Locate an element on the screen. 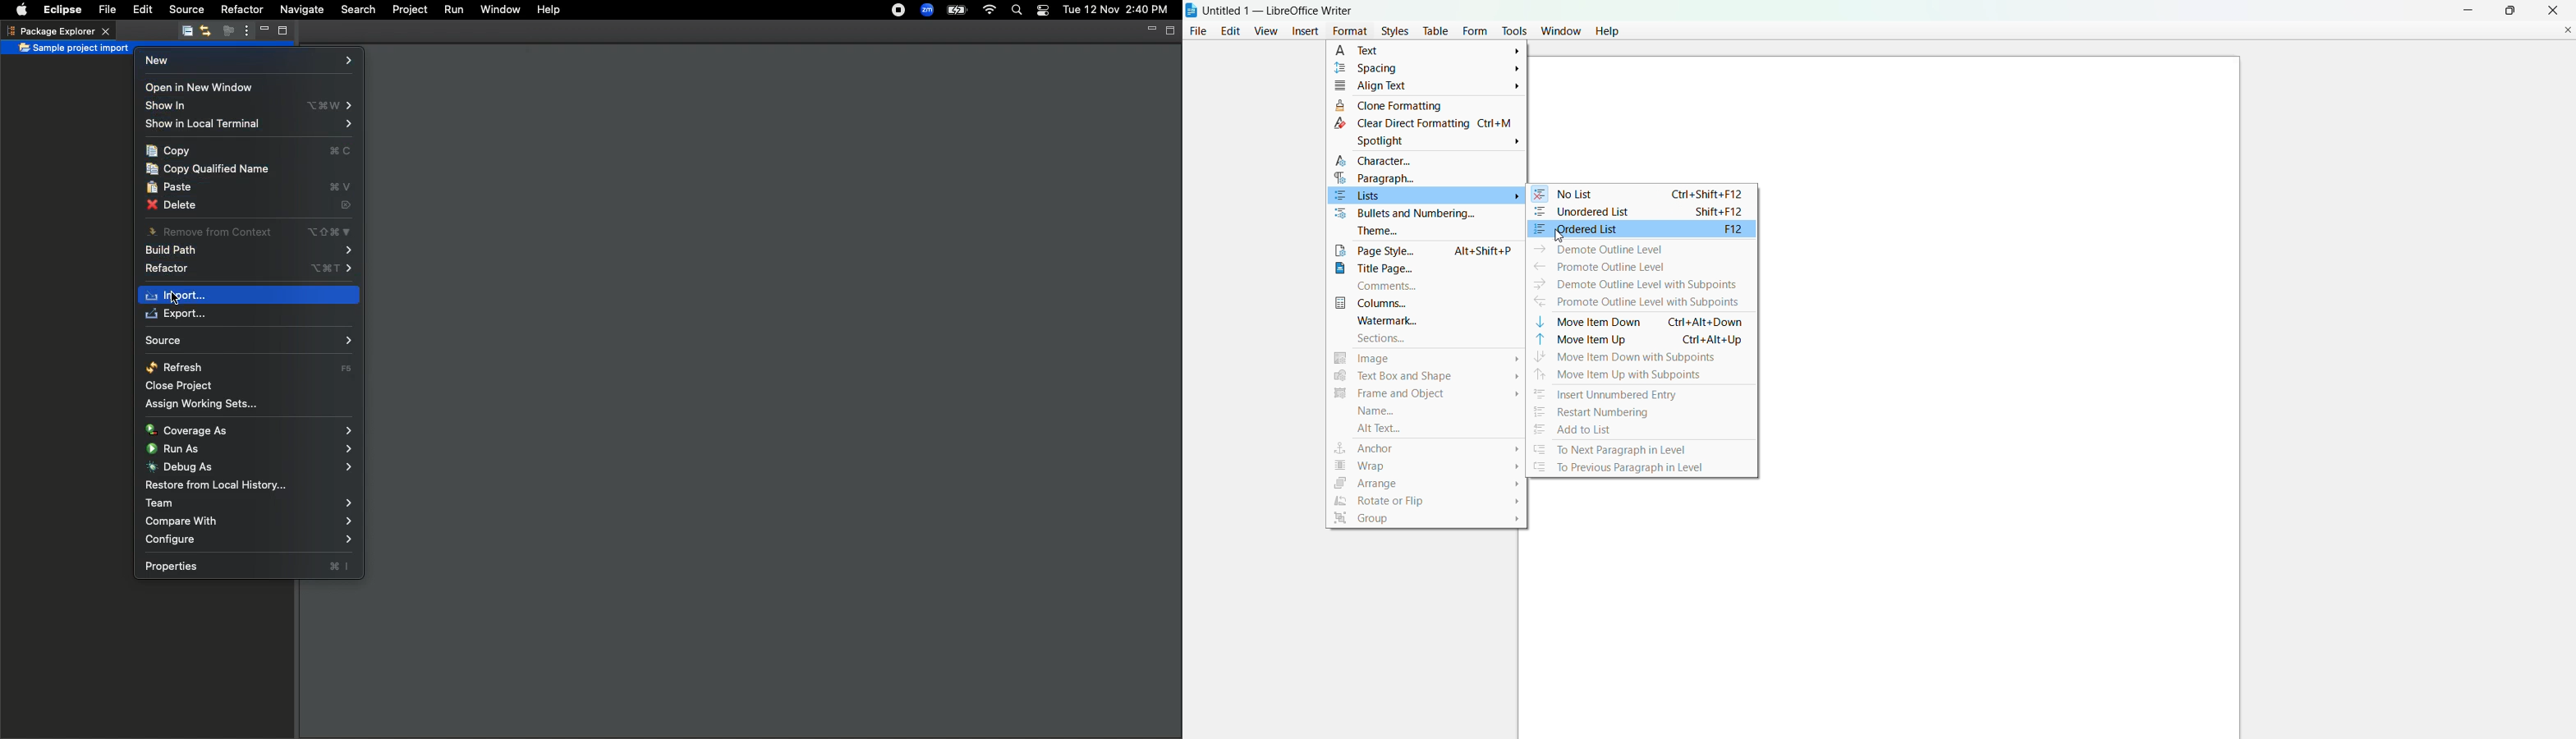 This screenshot has height=756, width=2576. image is located at coordinates (1424, 358).